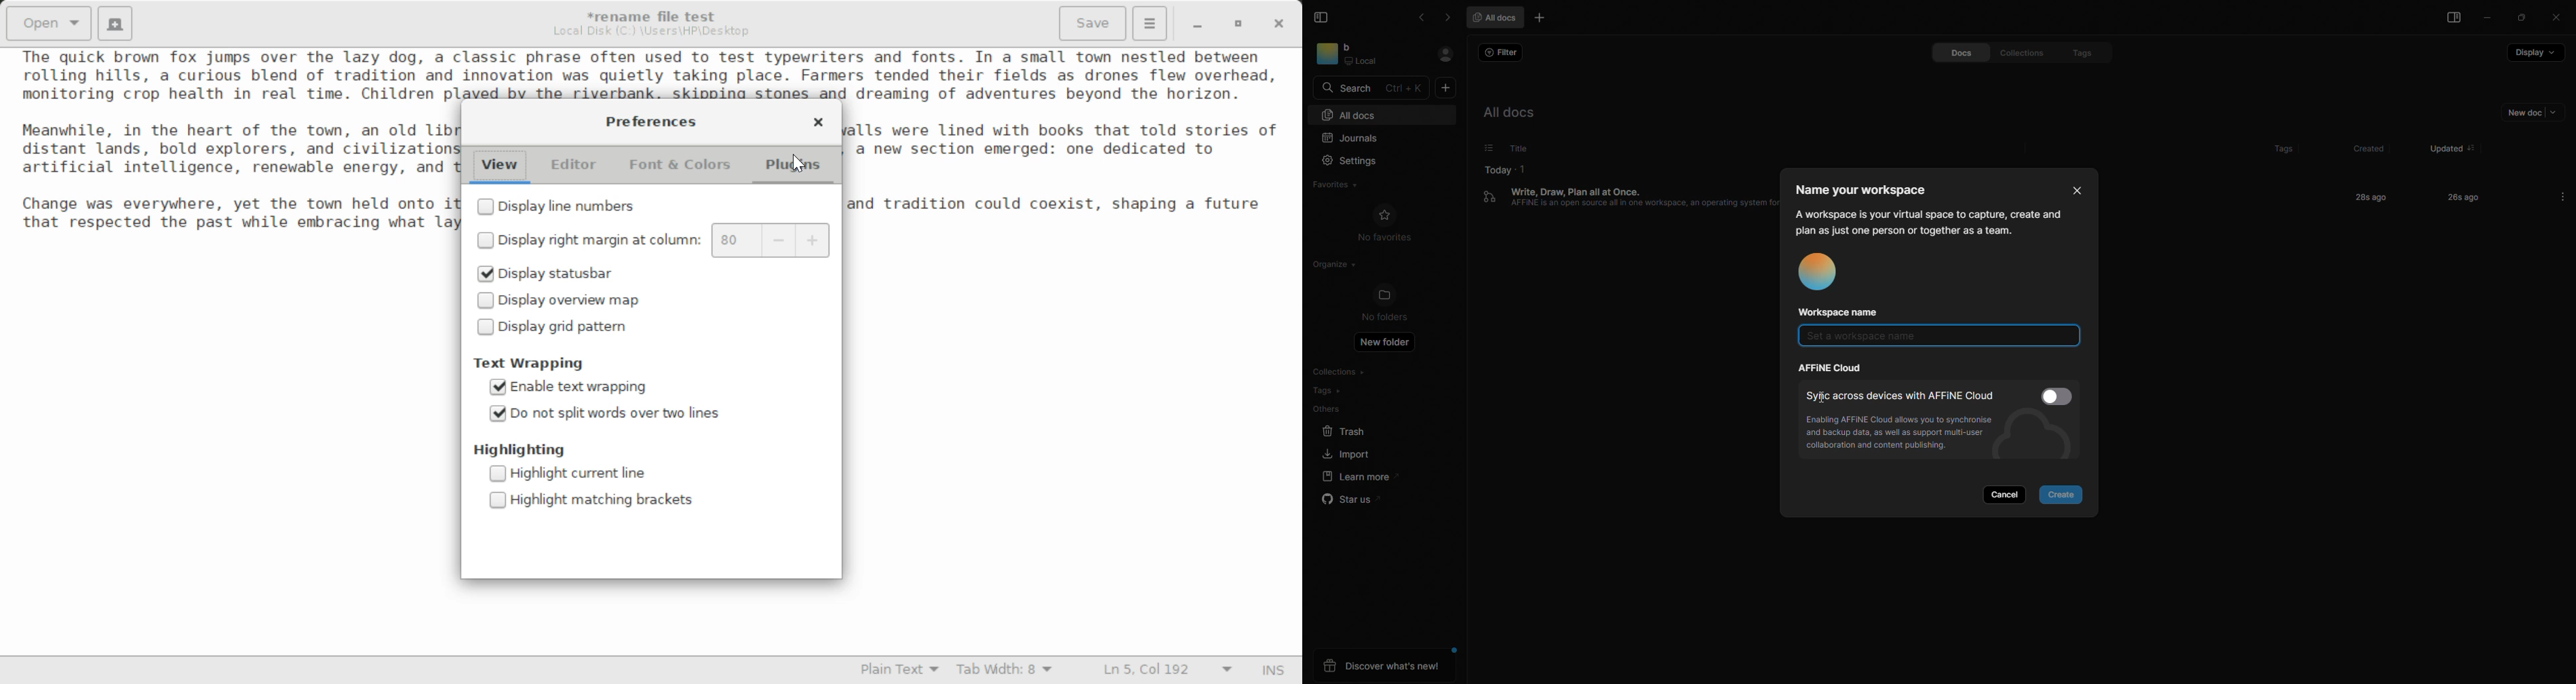 The image size is (2576, 700). What do you see at coordinates (1498, 17) in the screenshot?
I see `all docs` at bounding box center [1498, 17].